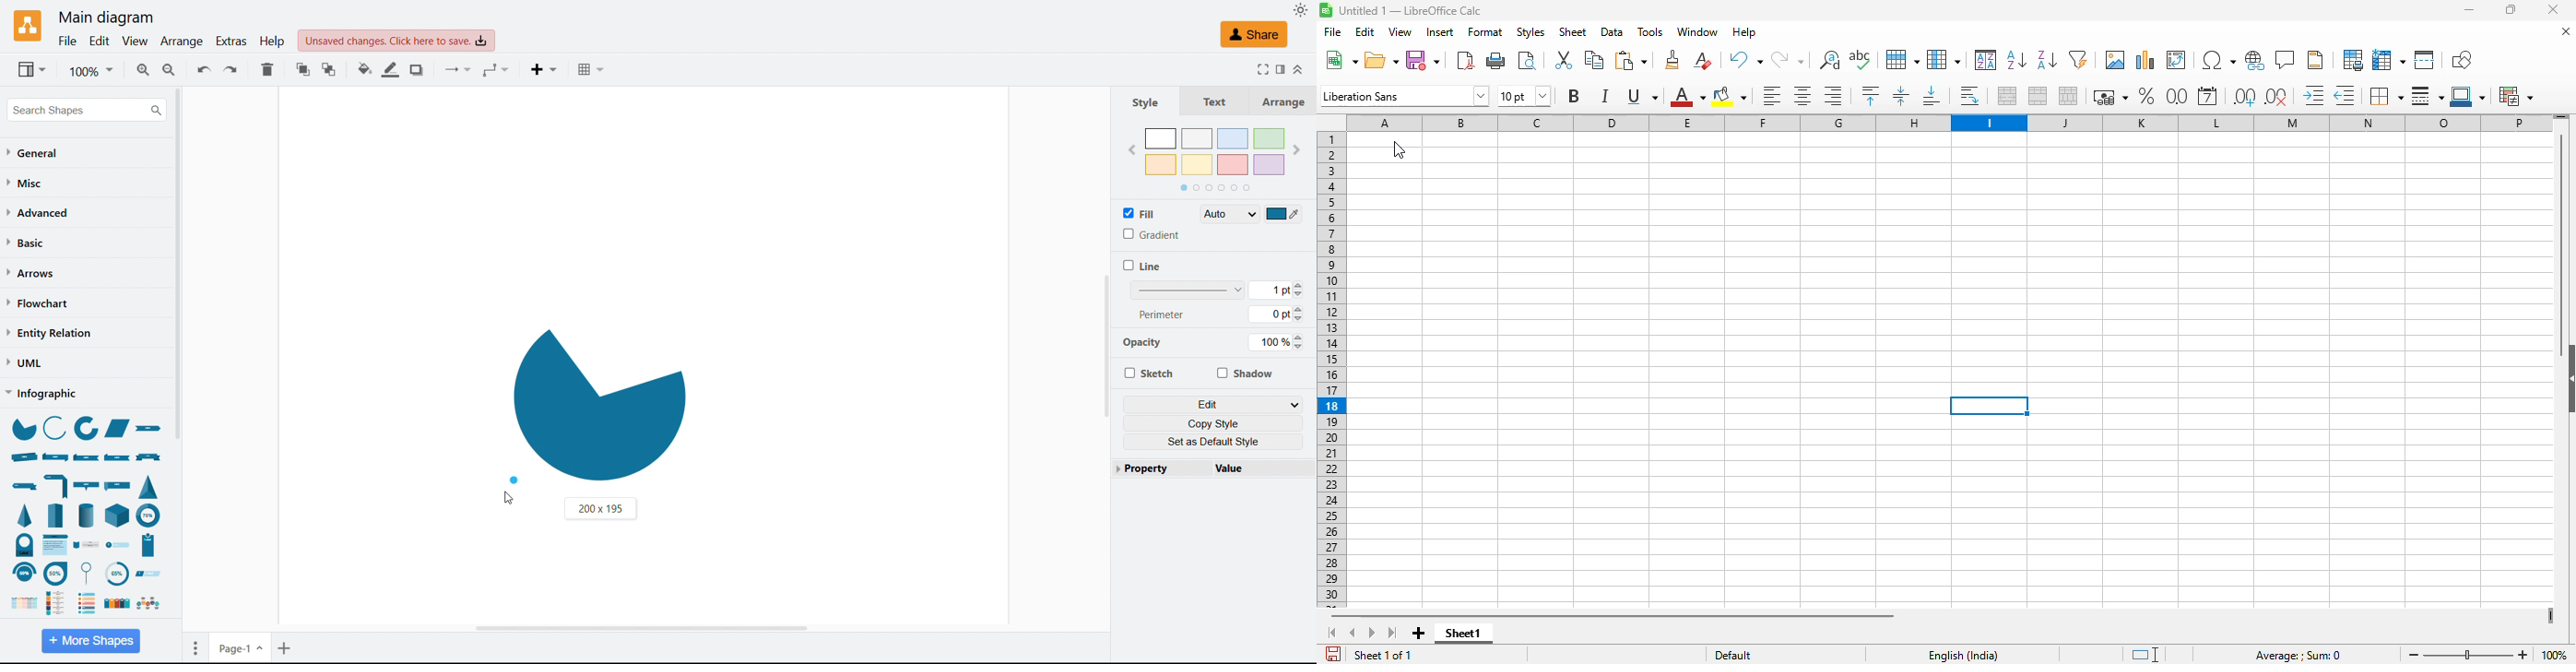 The image size is (2576, 672). I want to click on Value , so click(1258, 468).